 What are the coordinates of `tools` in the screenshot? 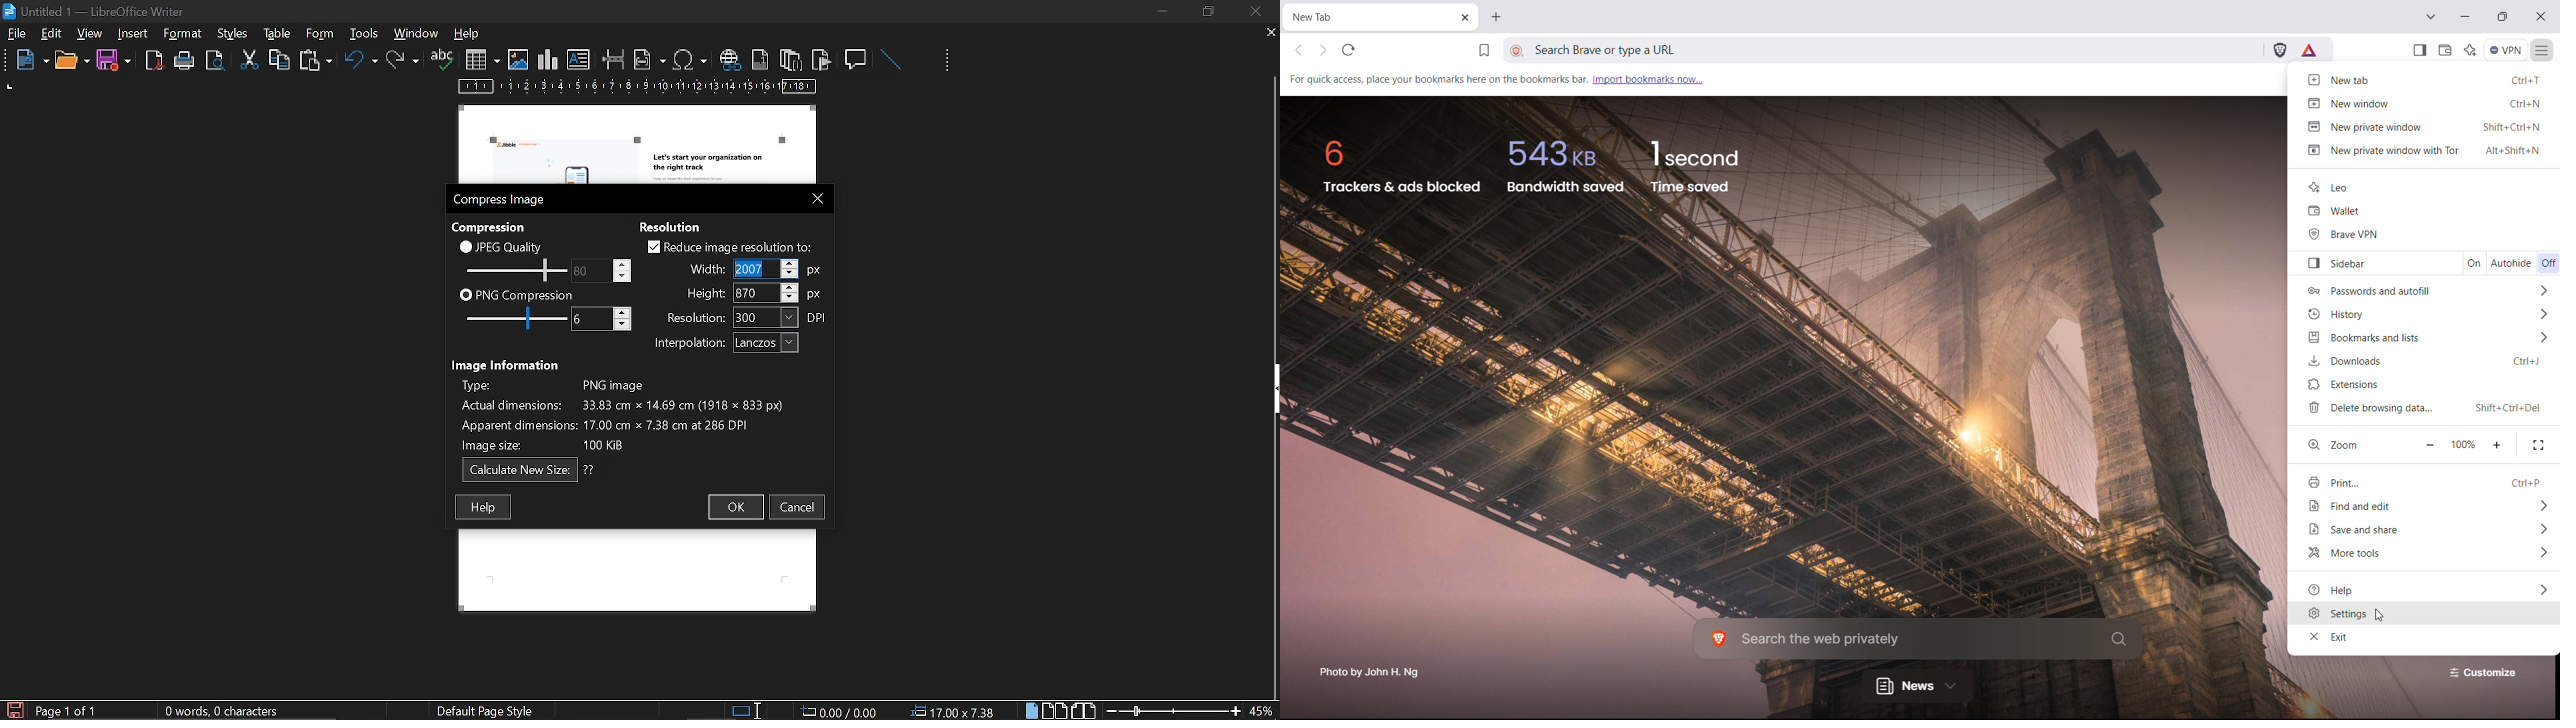 It's located at (186, 34).